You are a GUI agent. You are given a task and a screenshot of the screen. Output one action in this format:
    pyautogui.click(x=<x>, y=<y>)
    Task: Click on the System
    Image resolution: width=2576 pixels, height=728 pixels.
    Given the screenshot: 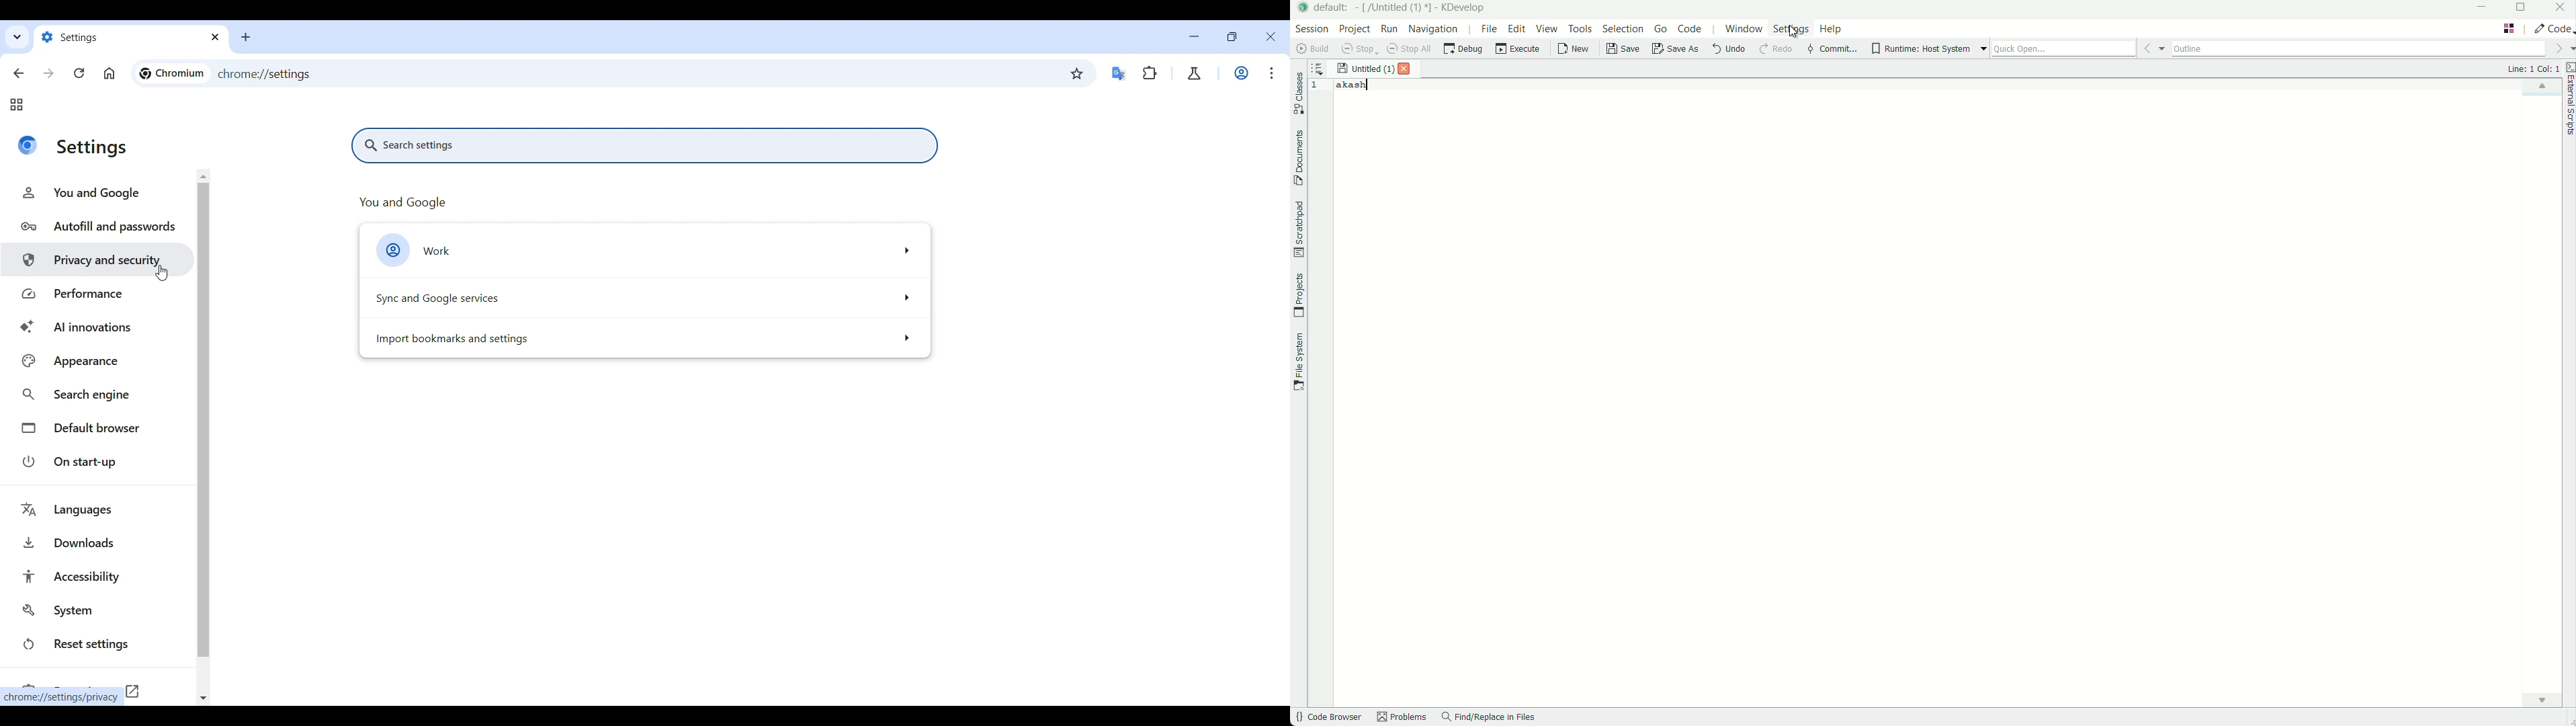 What is the action you would take?
    pyautogui.click(x=97, y=610)
    